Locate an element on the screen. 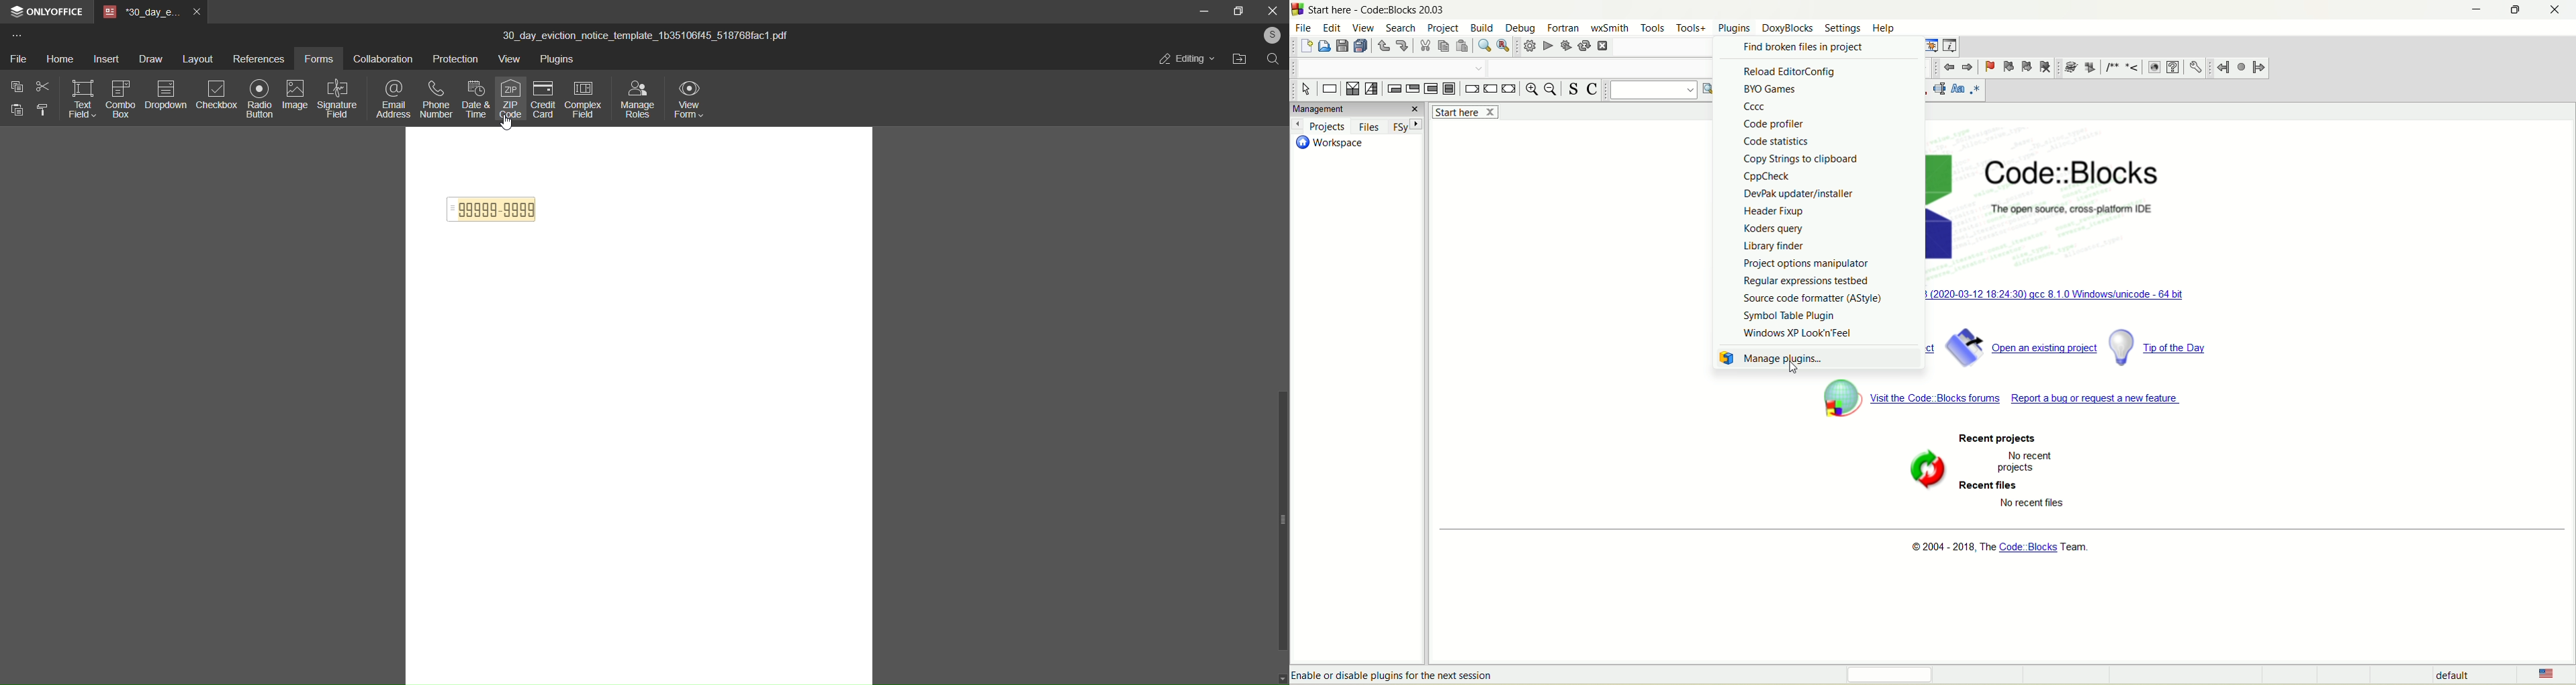 The height and width of the screenshot is (700, 2576). close tab is located at coordinates (200, 10).